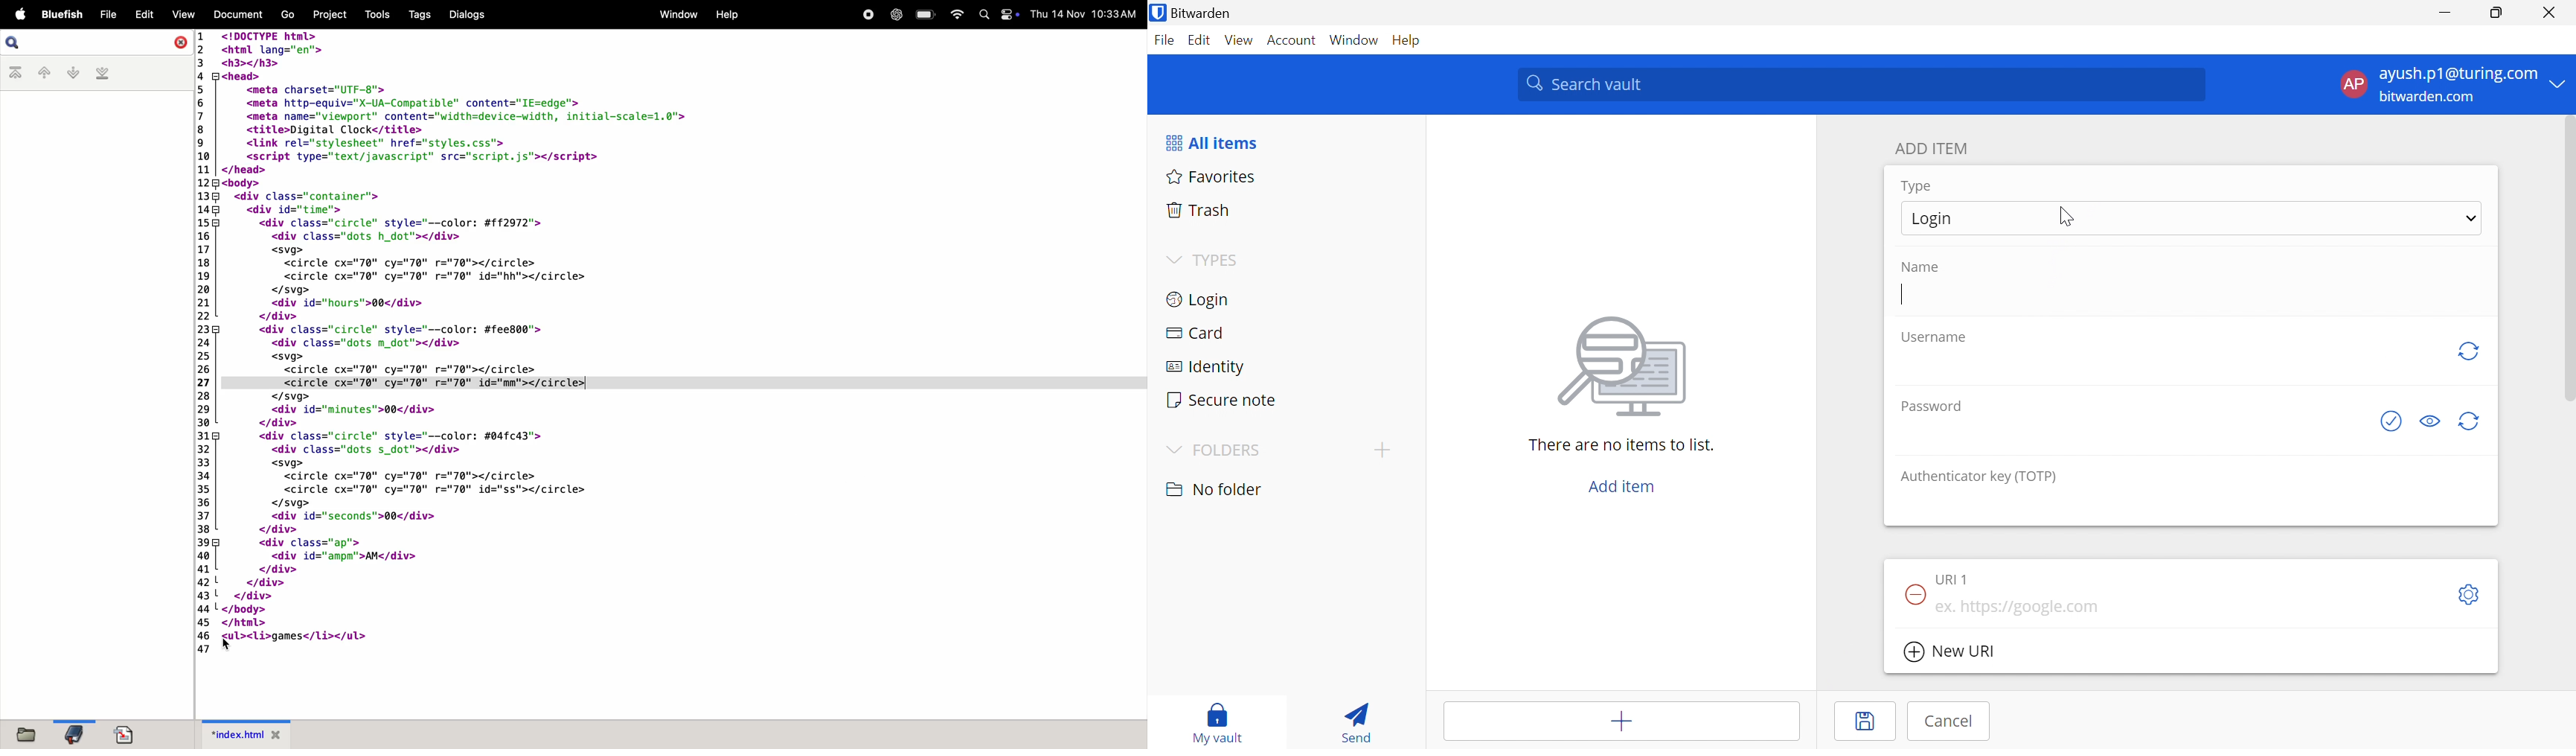  I want to click on image, so click(1622, 366).